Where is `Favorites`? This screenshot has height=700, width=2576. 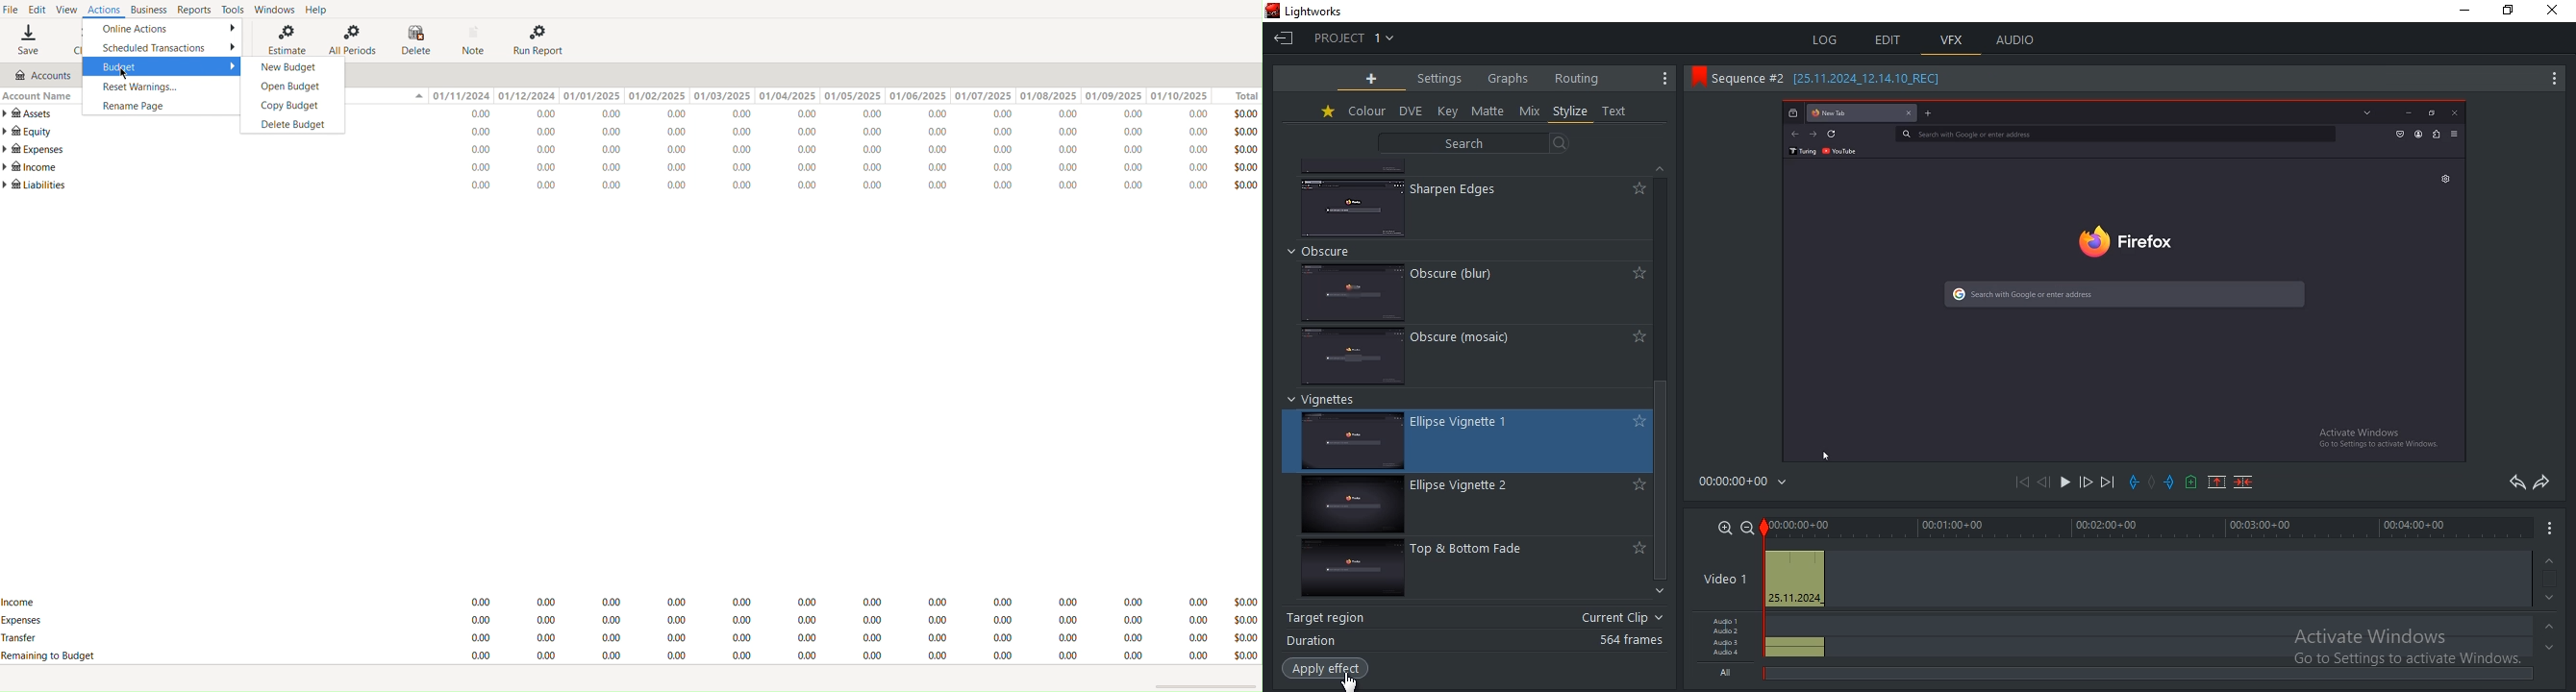 Favorites is located at coordinates (1326, 113).